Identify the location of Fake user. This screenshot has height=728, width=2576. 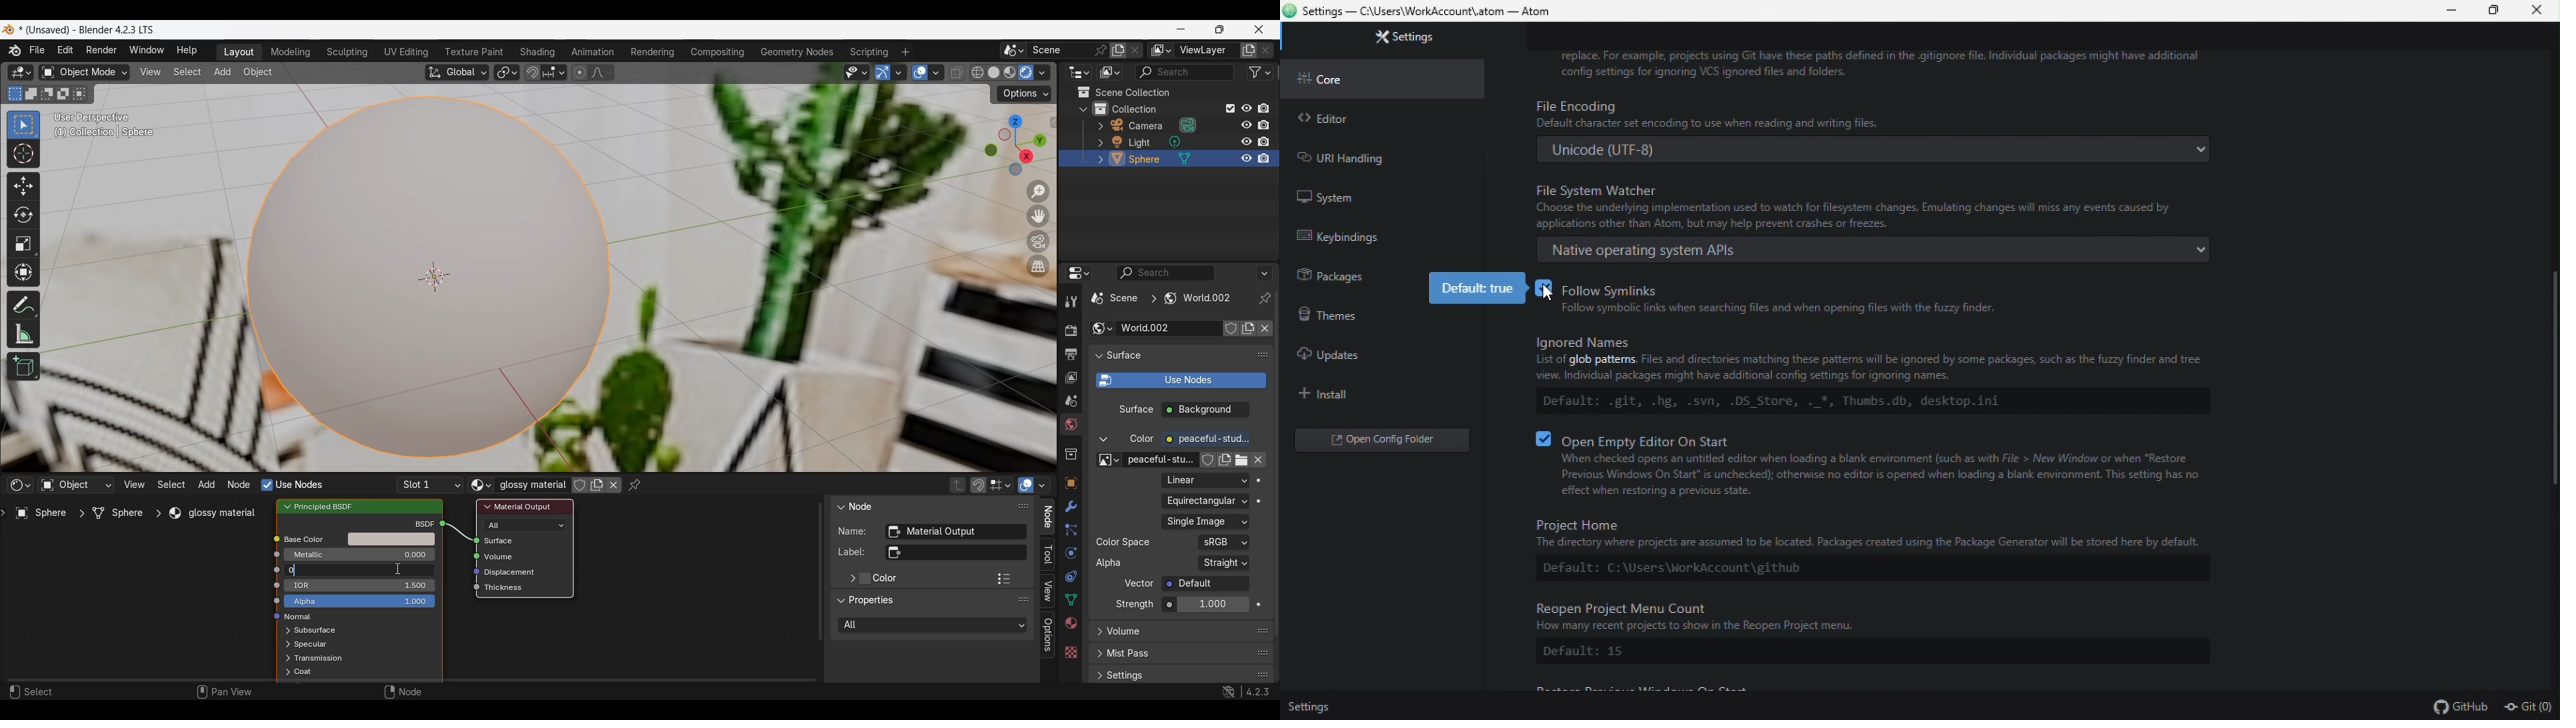
(1208, 460).